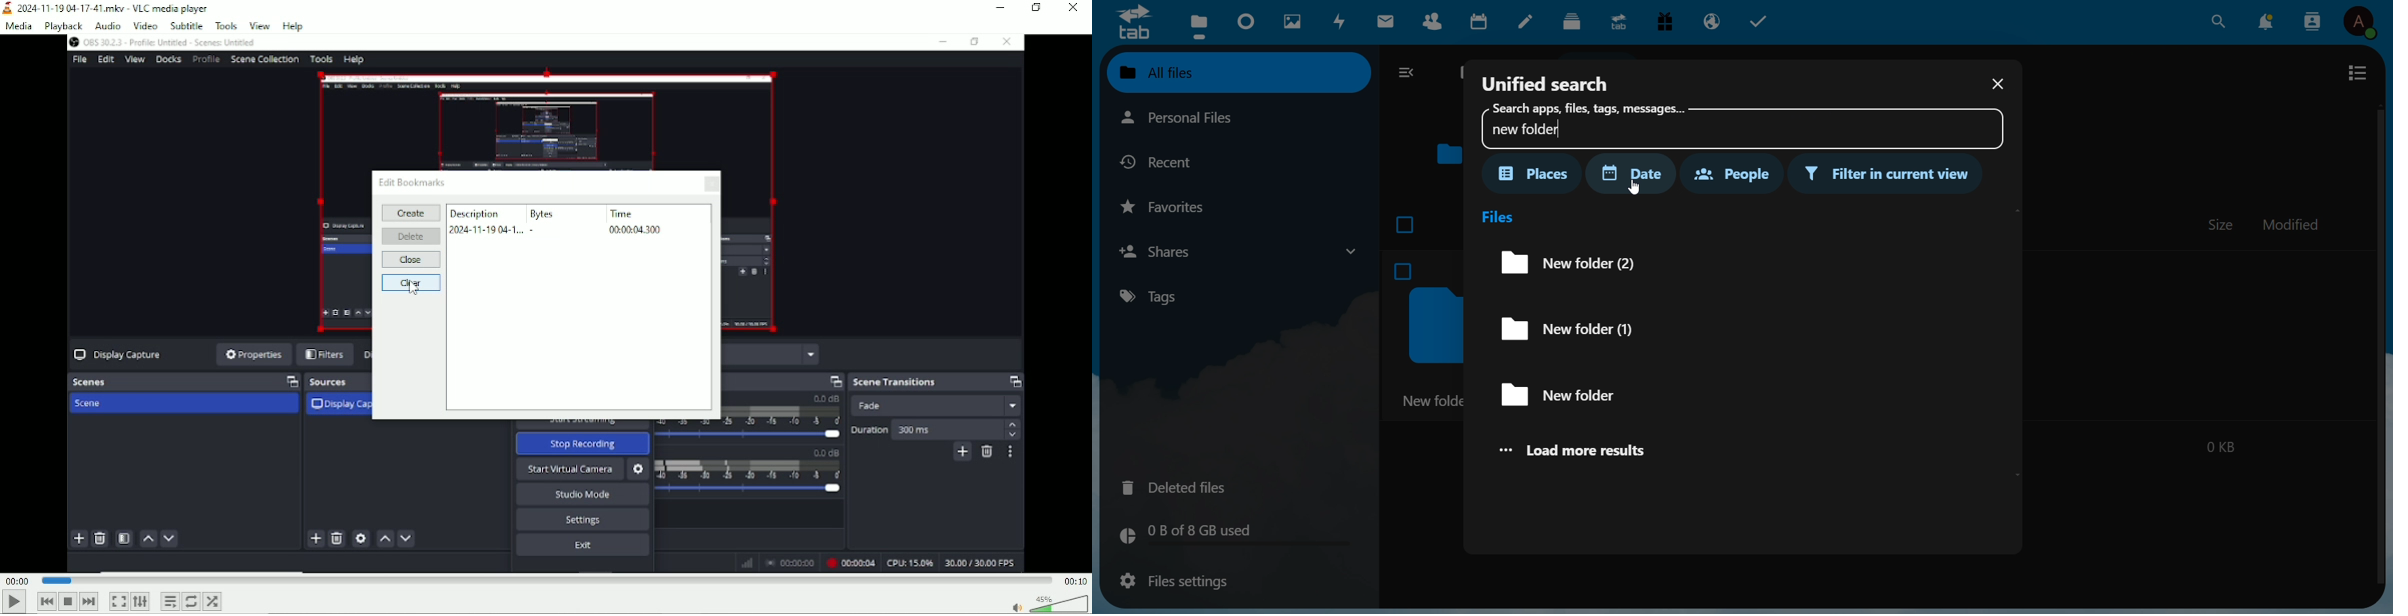  I want to click on Toggle playlist, so click(169, 601).